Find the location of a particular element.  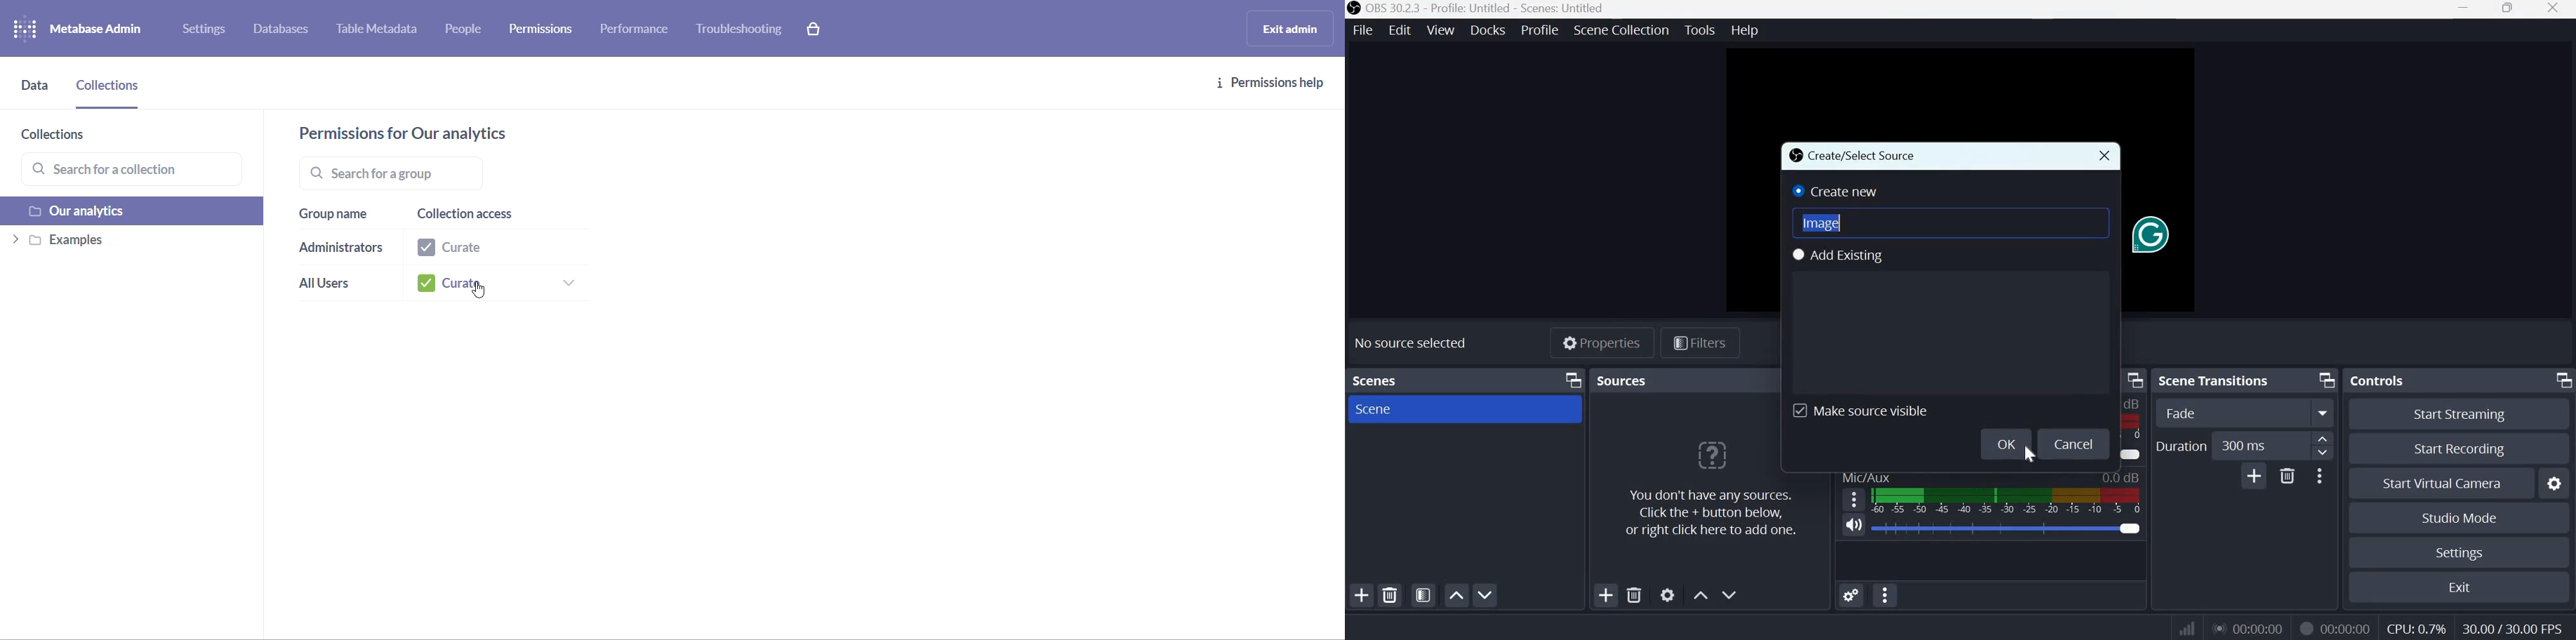

settings is located at coordinates (209, 32).